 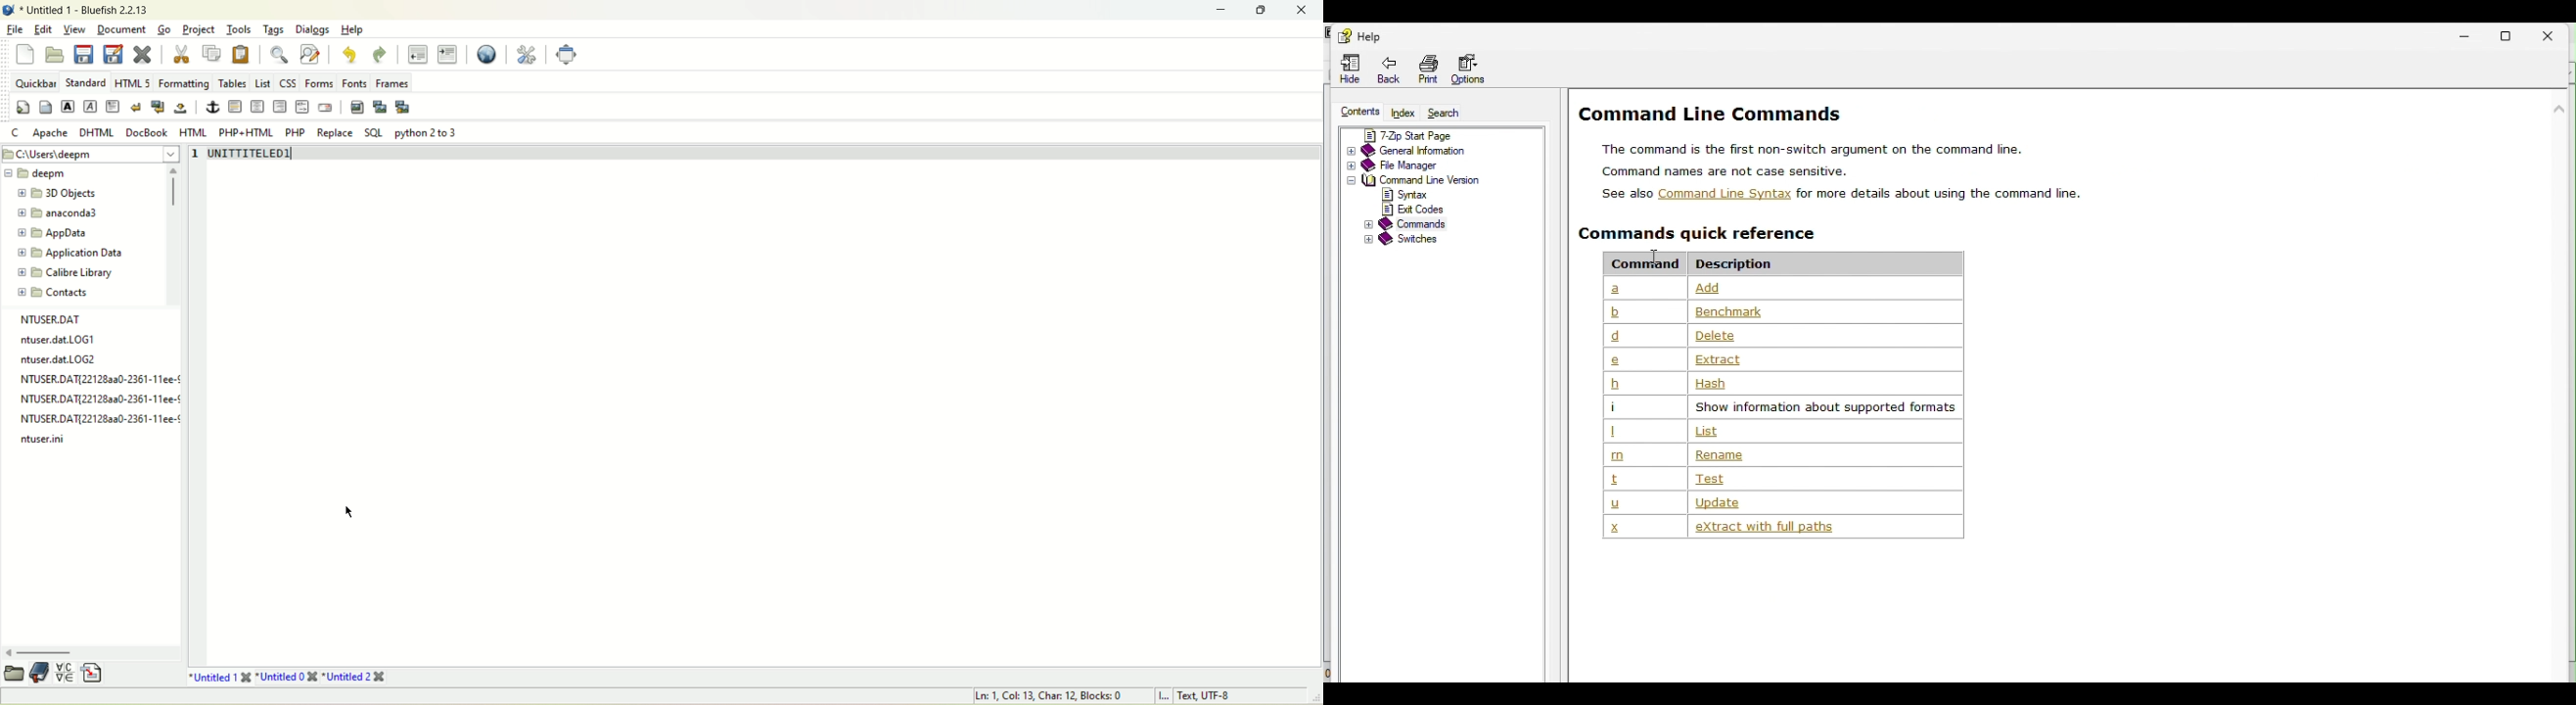 What do you see at coordinates (211, 107) in the screenshot?
I see `anchor` at bounding box center [211, 107].